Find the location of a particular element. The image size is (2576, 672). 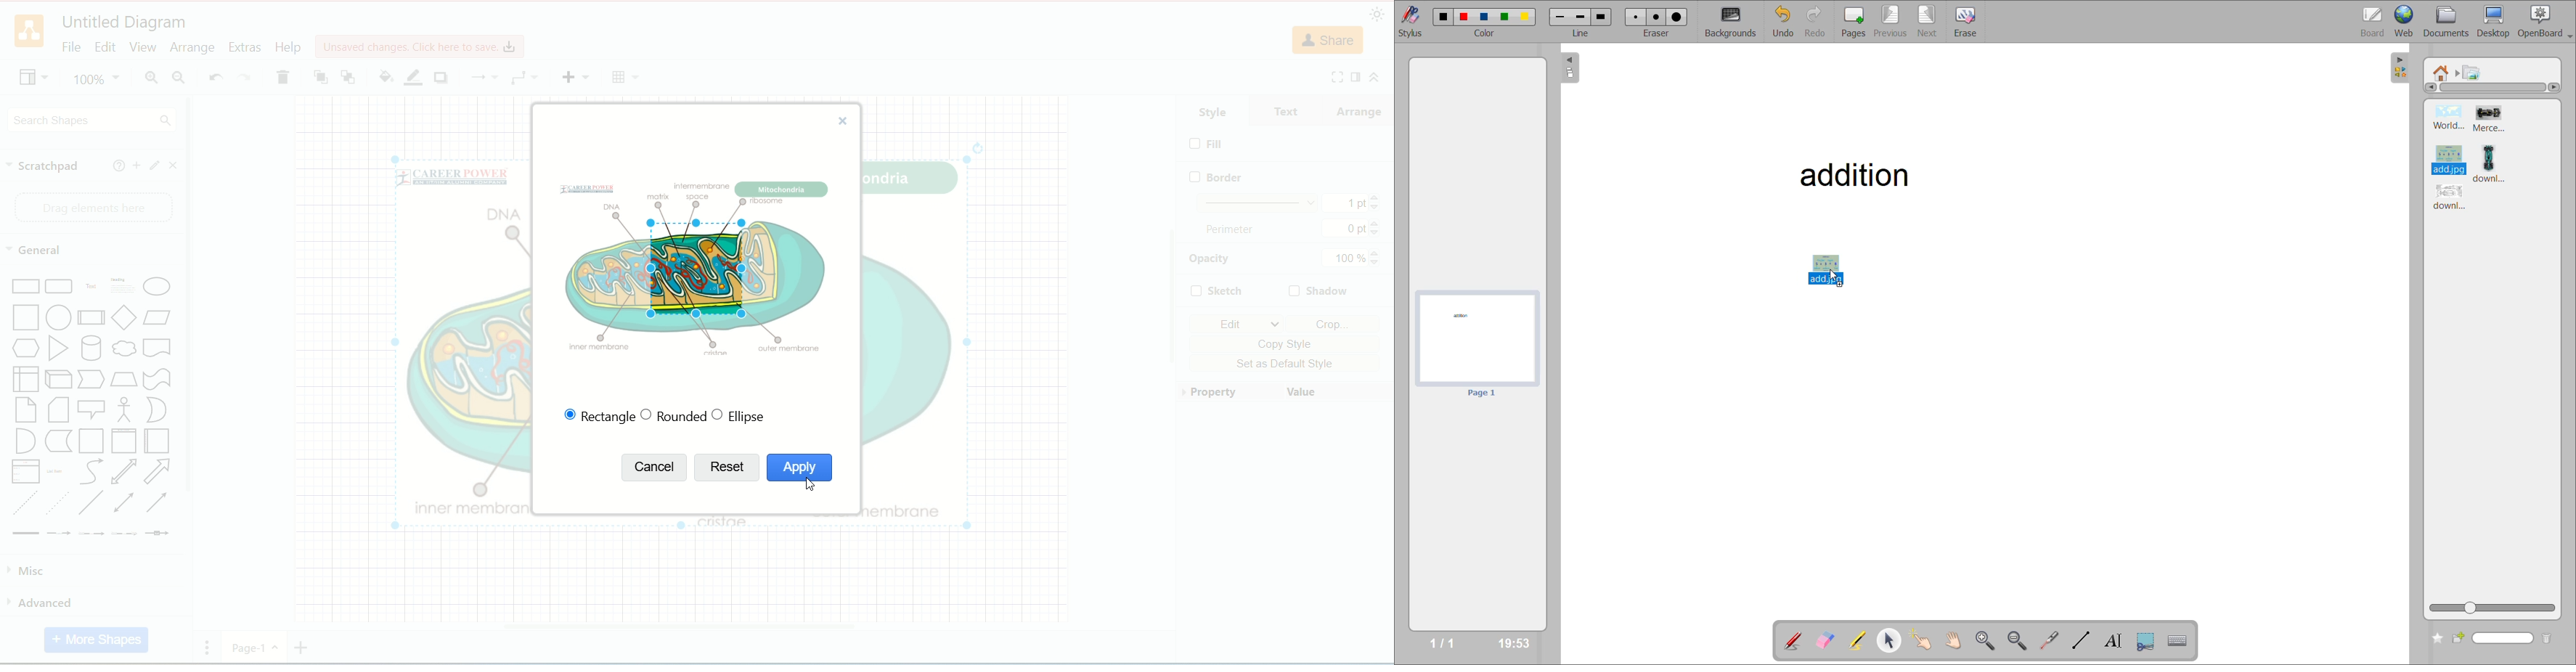

drag elements here is located at coordinates (89, 206).